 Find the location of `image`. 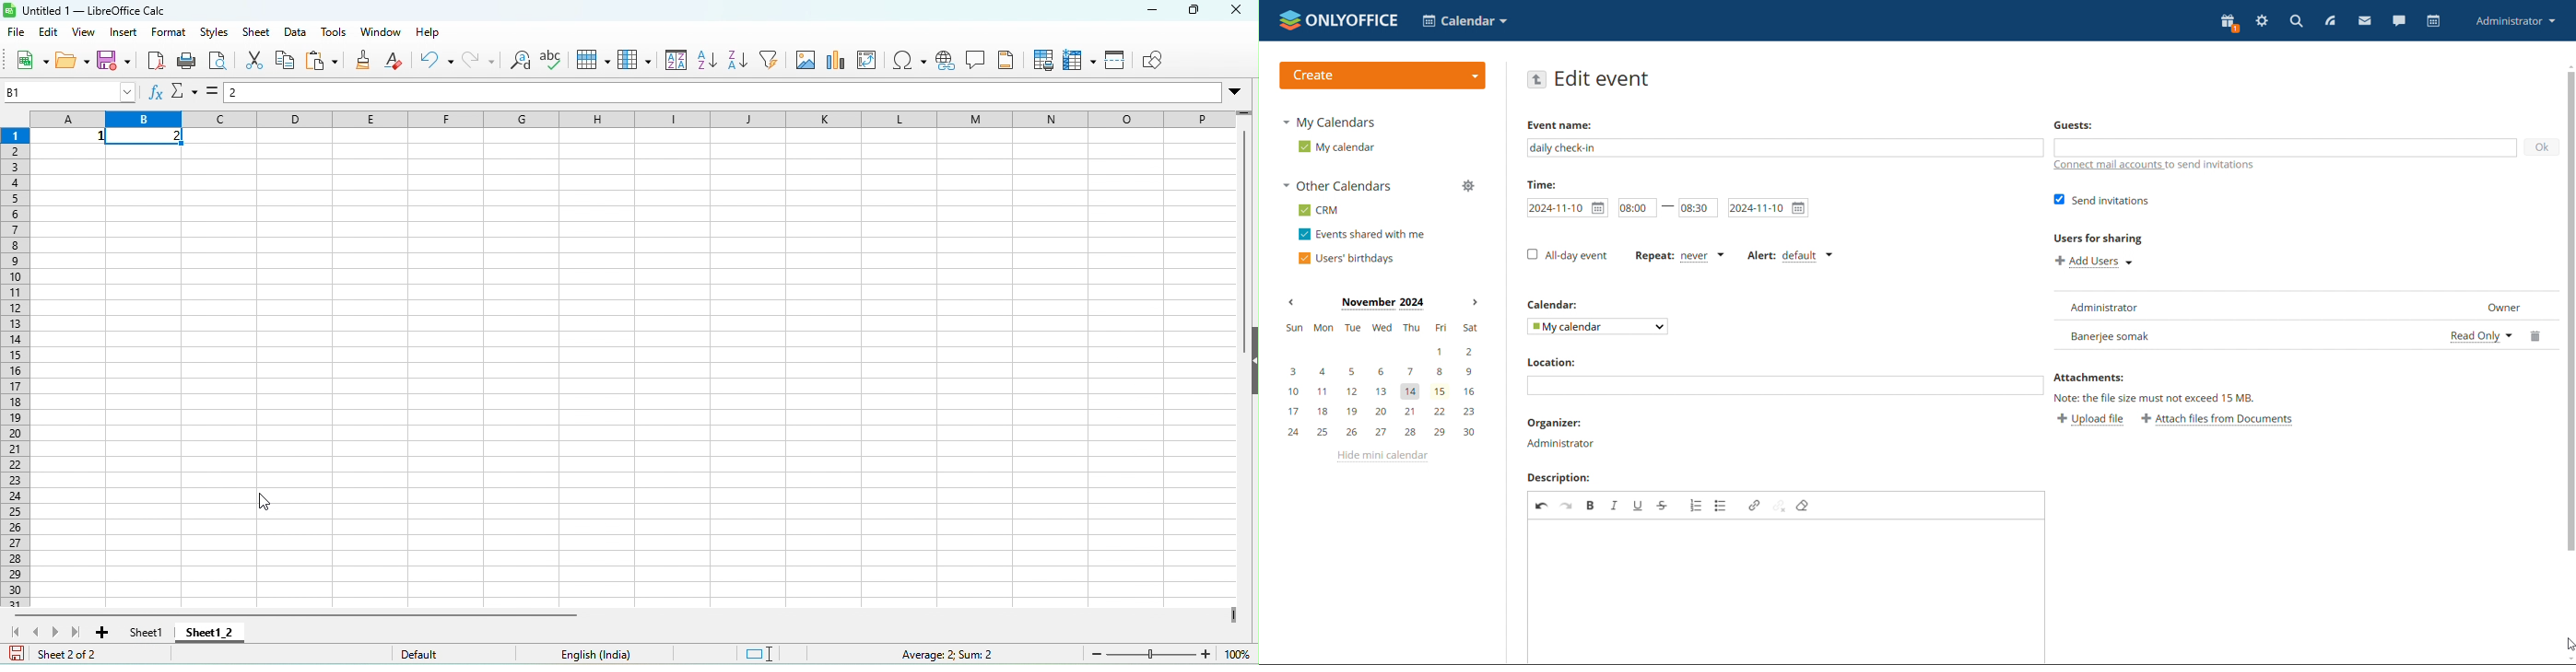

image is located at coordinates (807, 64).